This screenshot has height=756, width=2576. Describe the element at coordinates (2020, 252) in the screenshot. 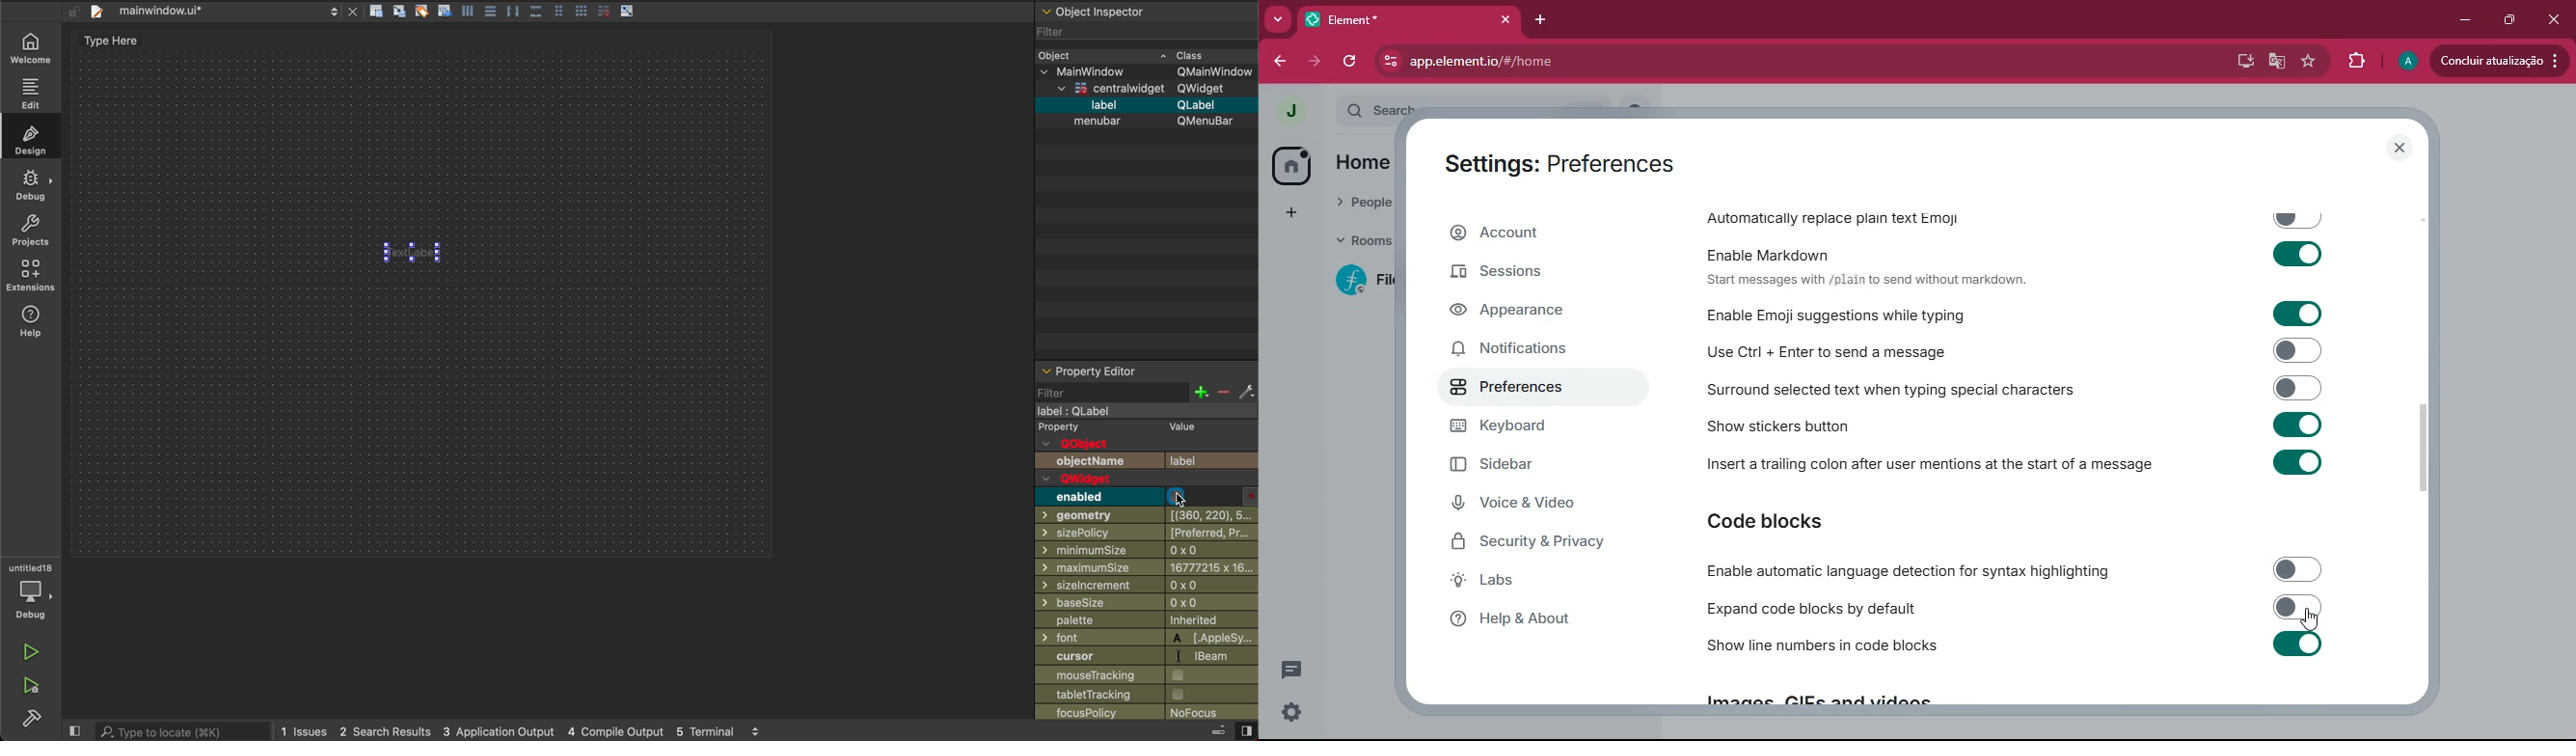

I see `Enable Markdown` at that location.